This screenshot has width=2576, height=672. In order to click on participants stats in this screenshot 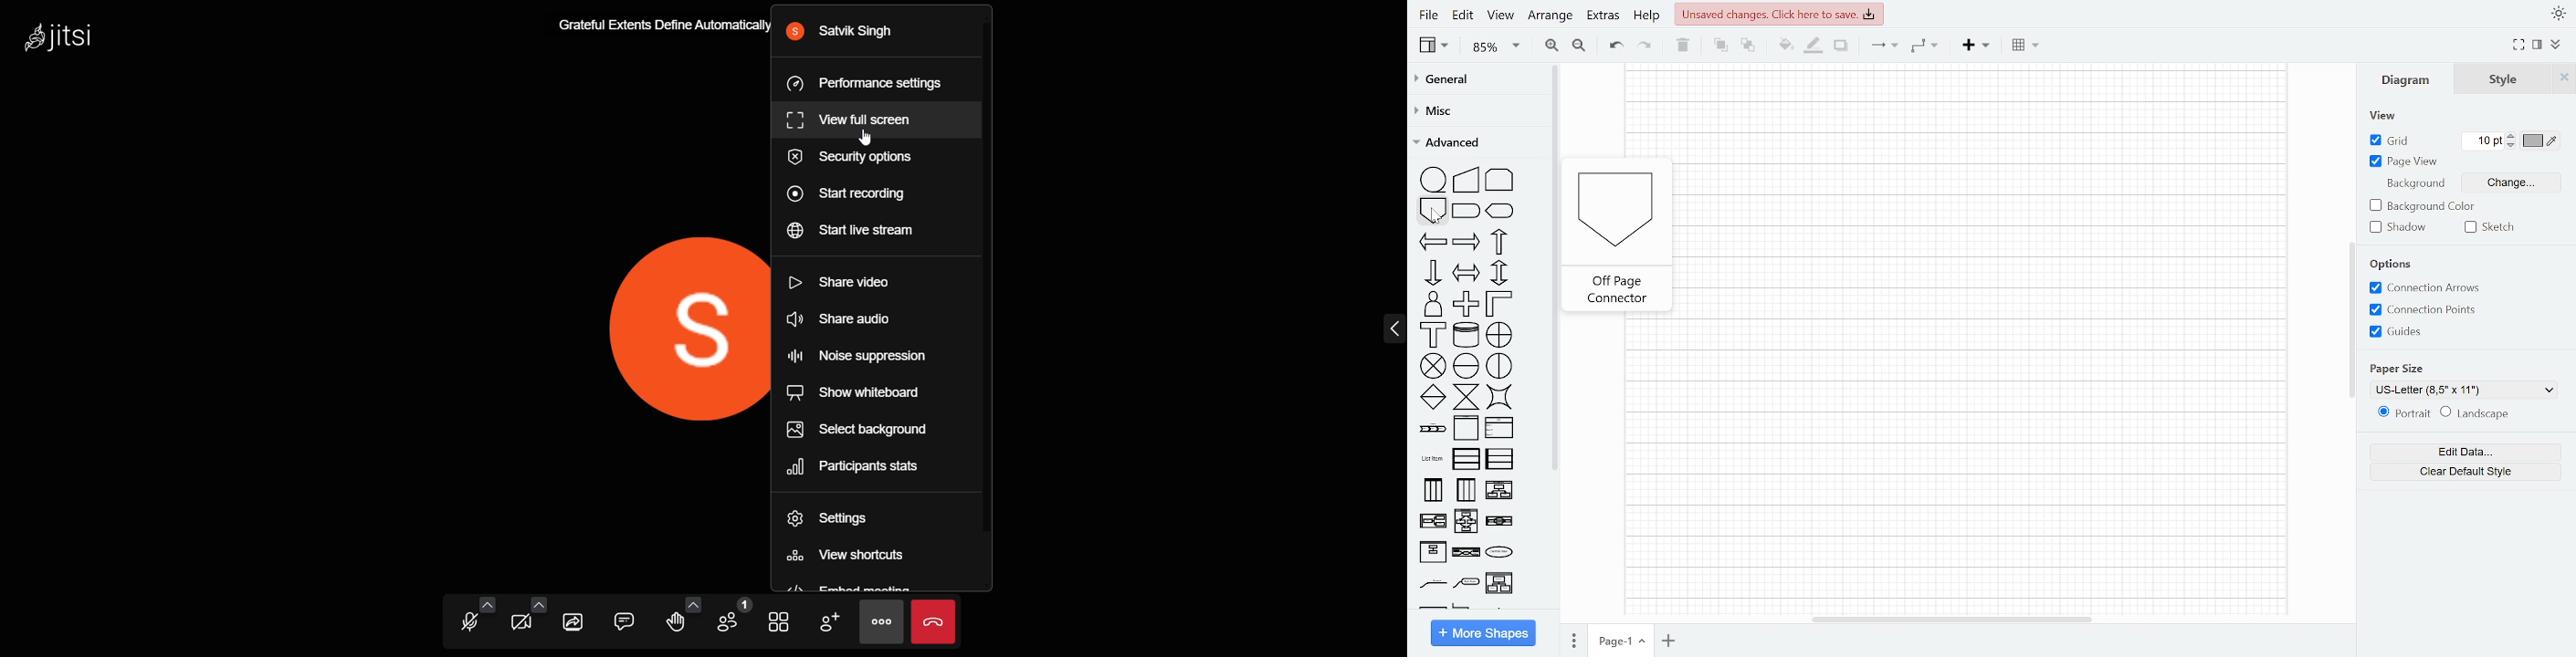, I will do `click(865, 468)`.